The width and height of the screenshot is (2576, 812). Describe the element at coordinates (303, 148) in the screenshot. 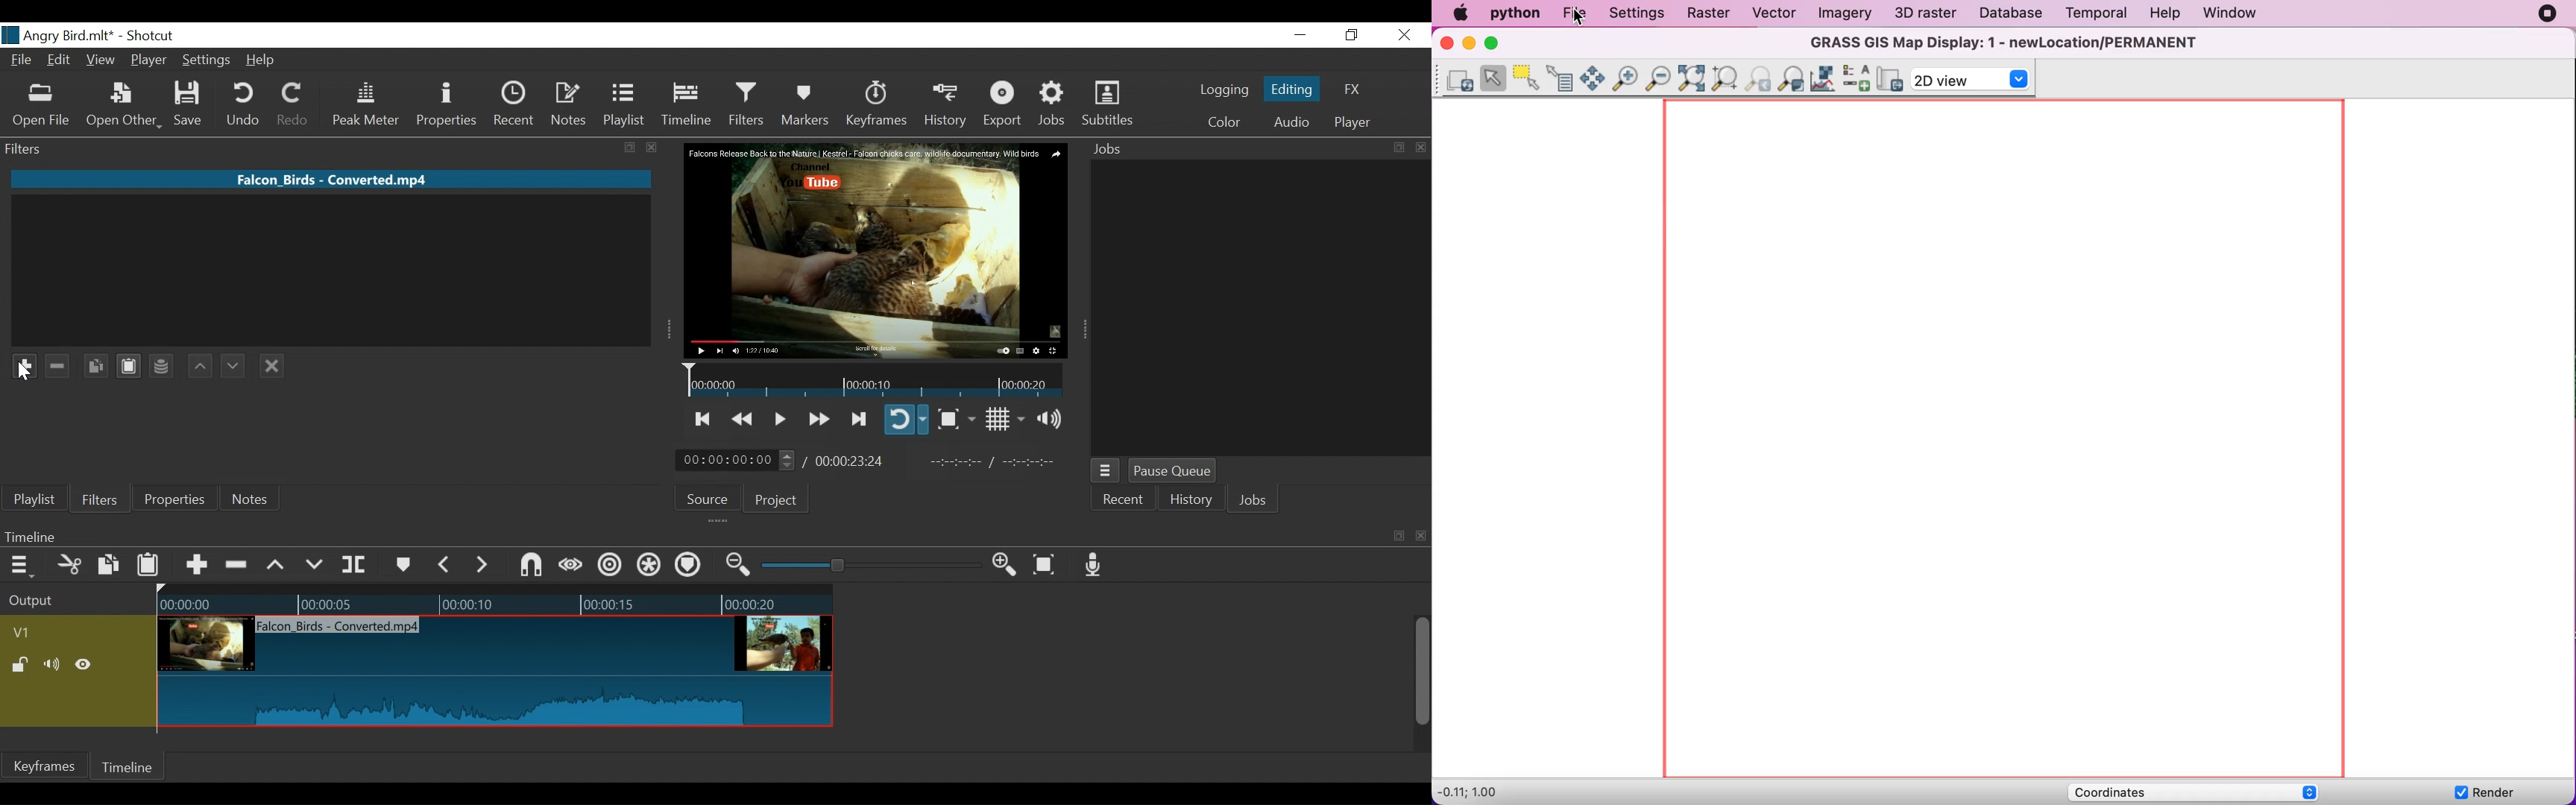

I see `filters` at that location.